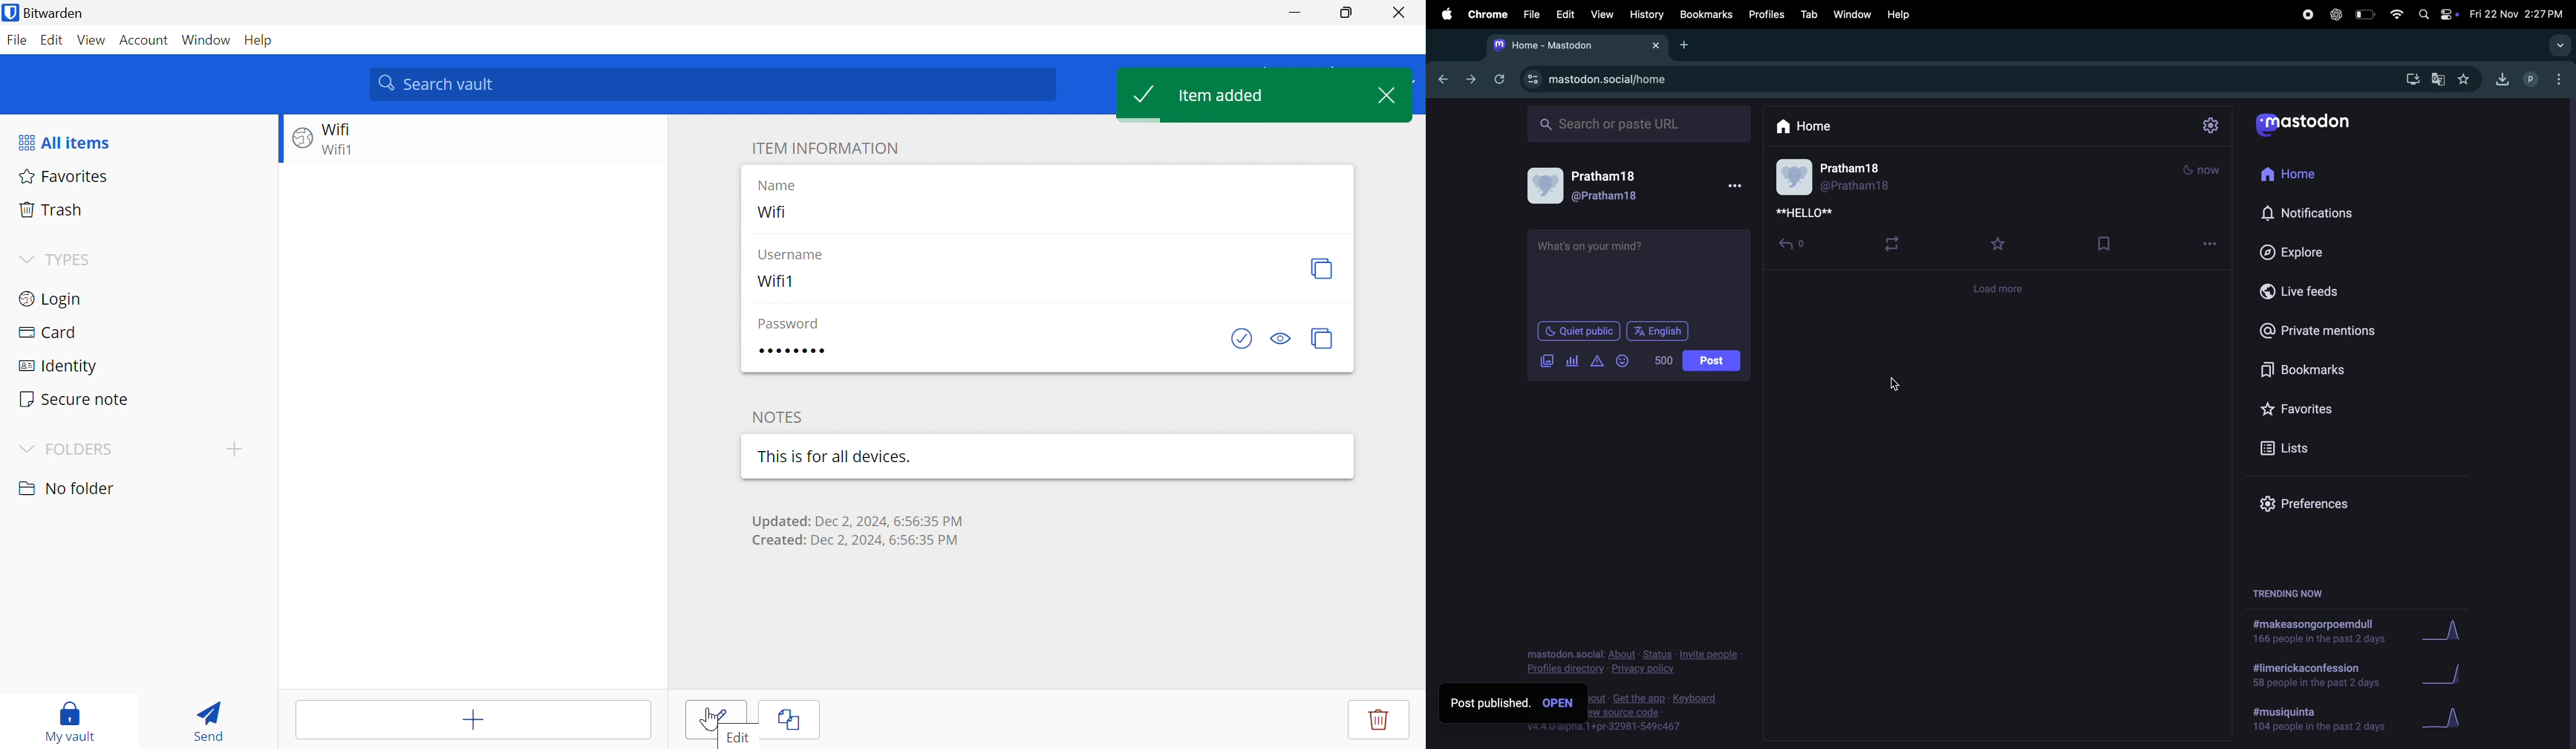  What do you see at coordinates (146, 43) in the screenshot?
I see `Account` at bounding box center [146, 43].